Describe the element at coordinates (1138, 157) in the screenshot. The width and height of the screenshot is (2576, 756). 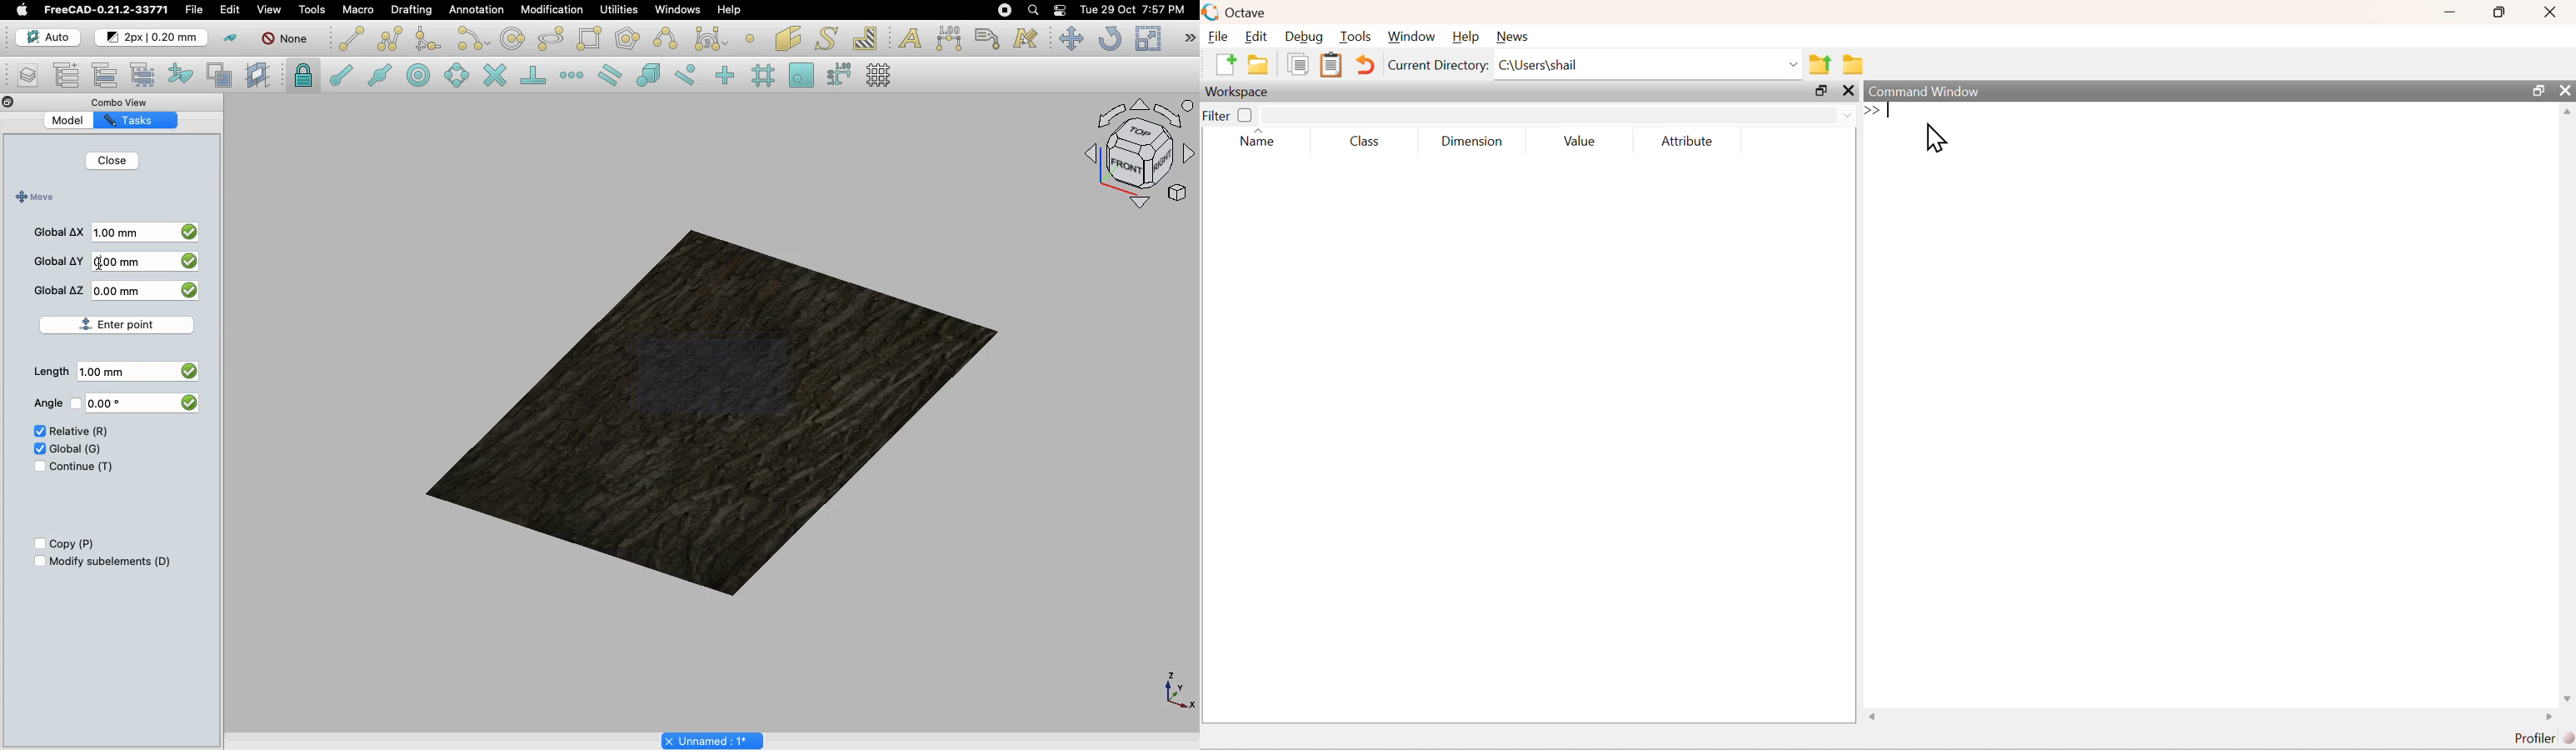
I see `Navigation styles` at that location.